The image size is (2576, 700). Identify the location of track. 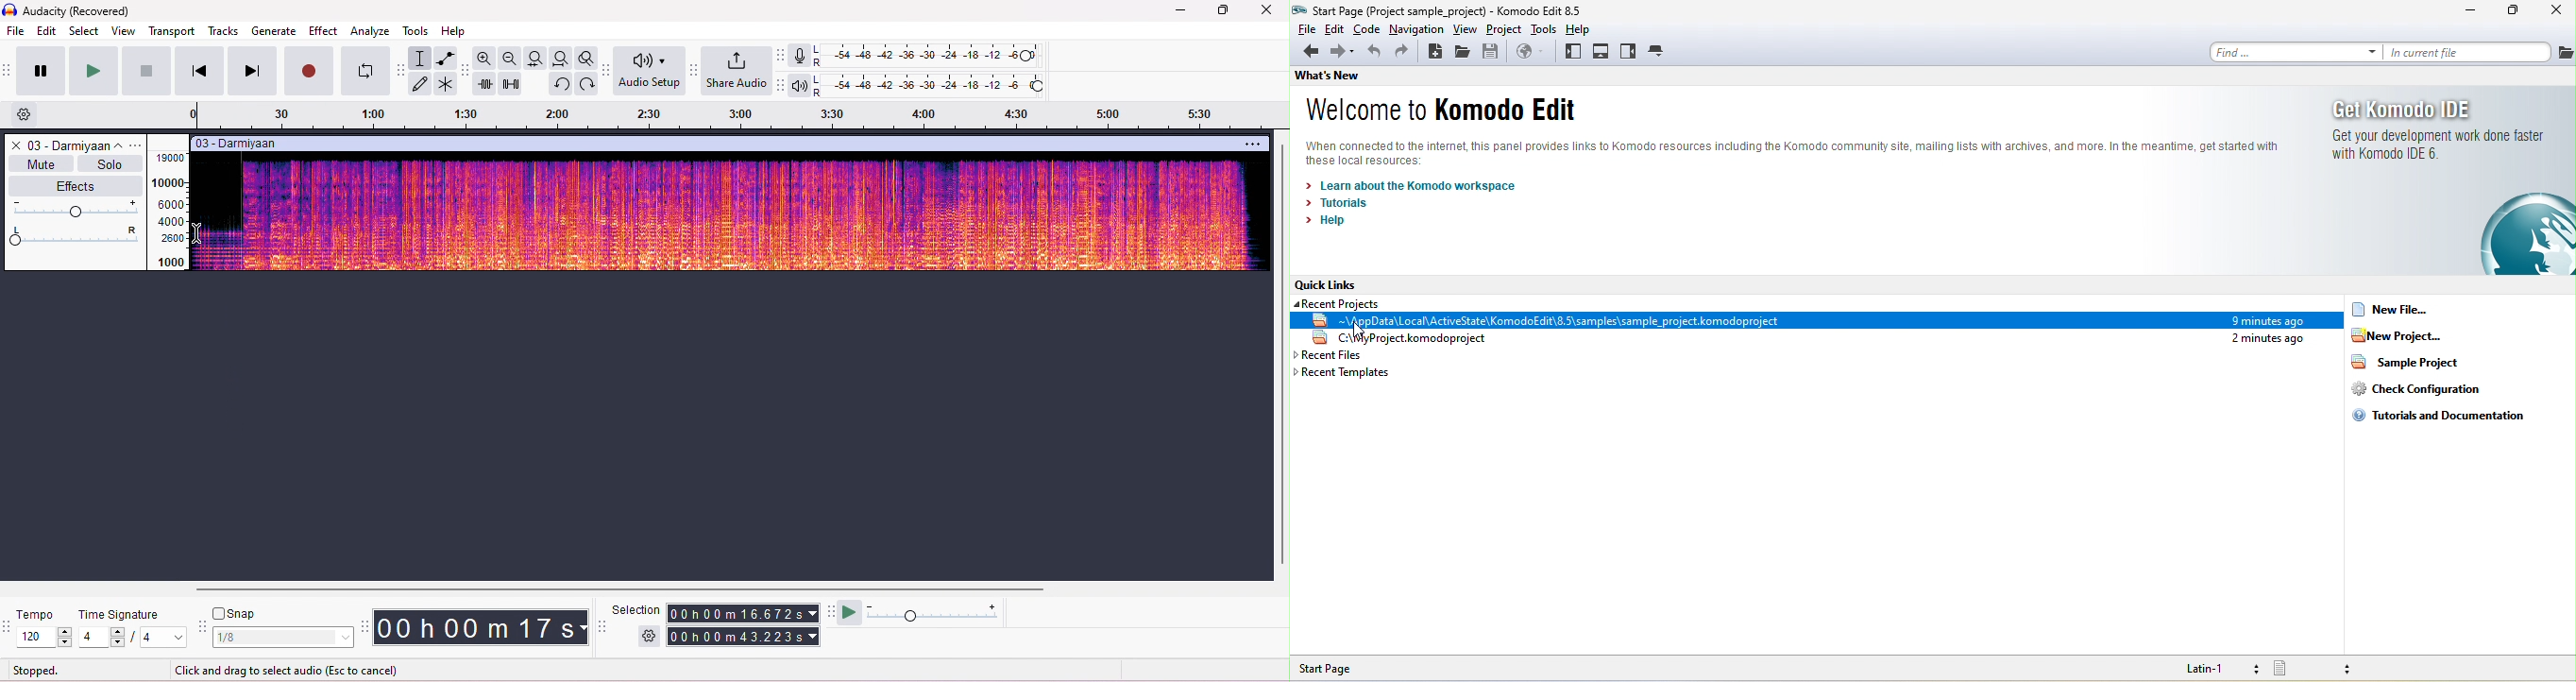
(74, 145).